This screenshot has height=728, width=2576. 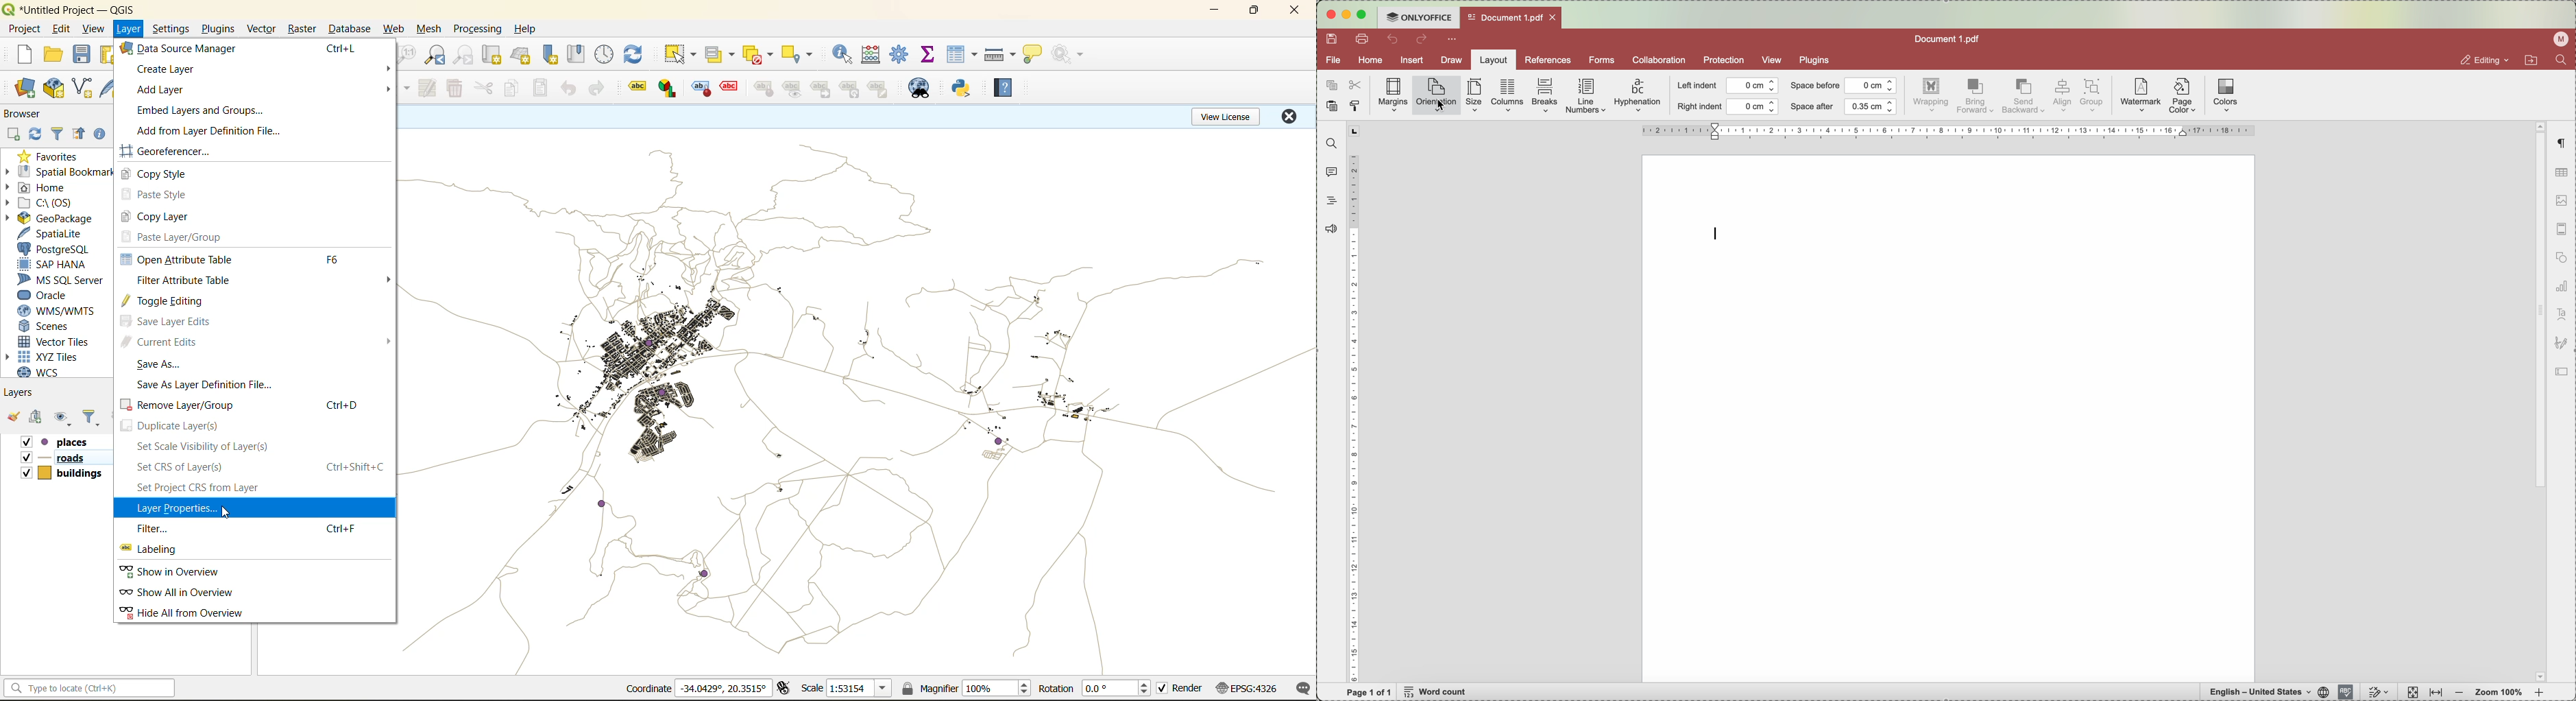 I want to click on headings, so click(x=1332, y=201).